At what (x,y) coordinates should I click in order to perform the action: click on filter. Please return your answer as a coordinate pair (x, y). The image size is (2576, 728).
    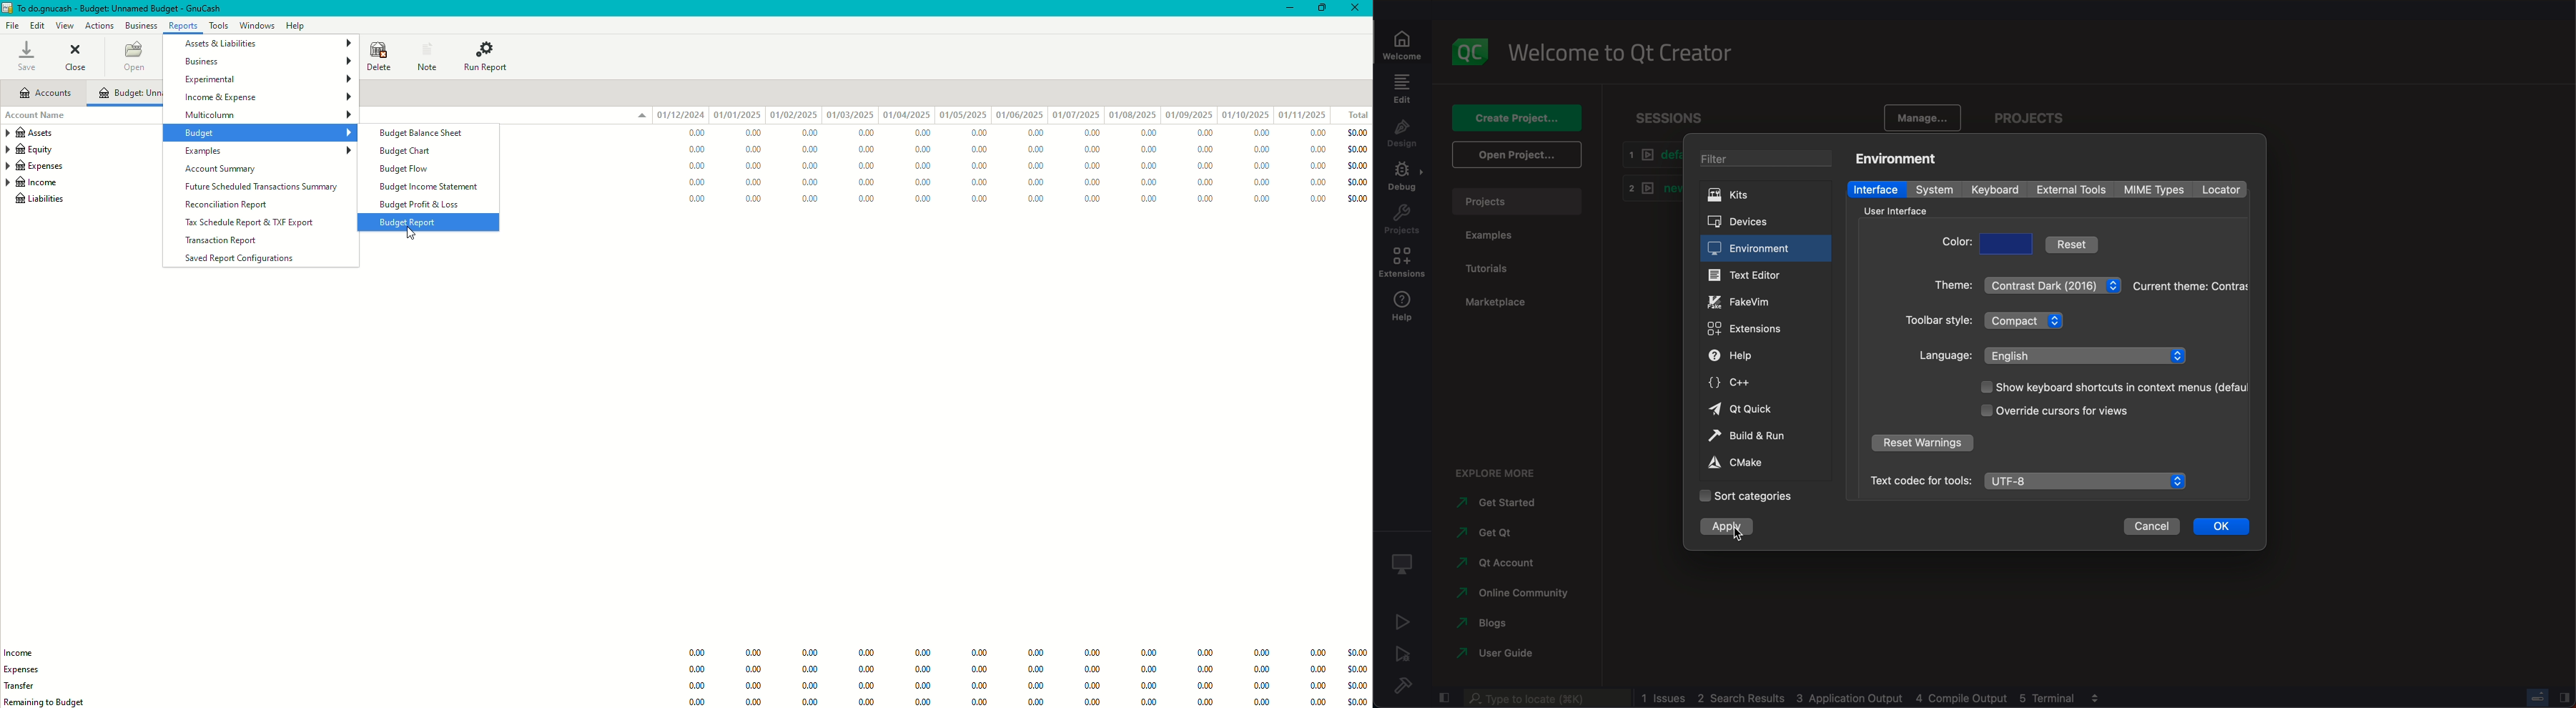
    Looking at the image, I should click on (1765, 158).